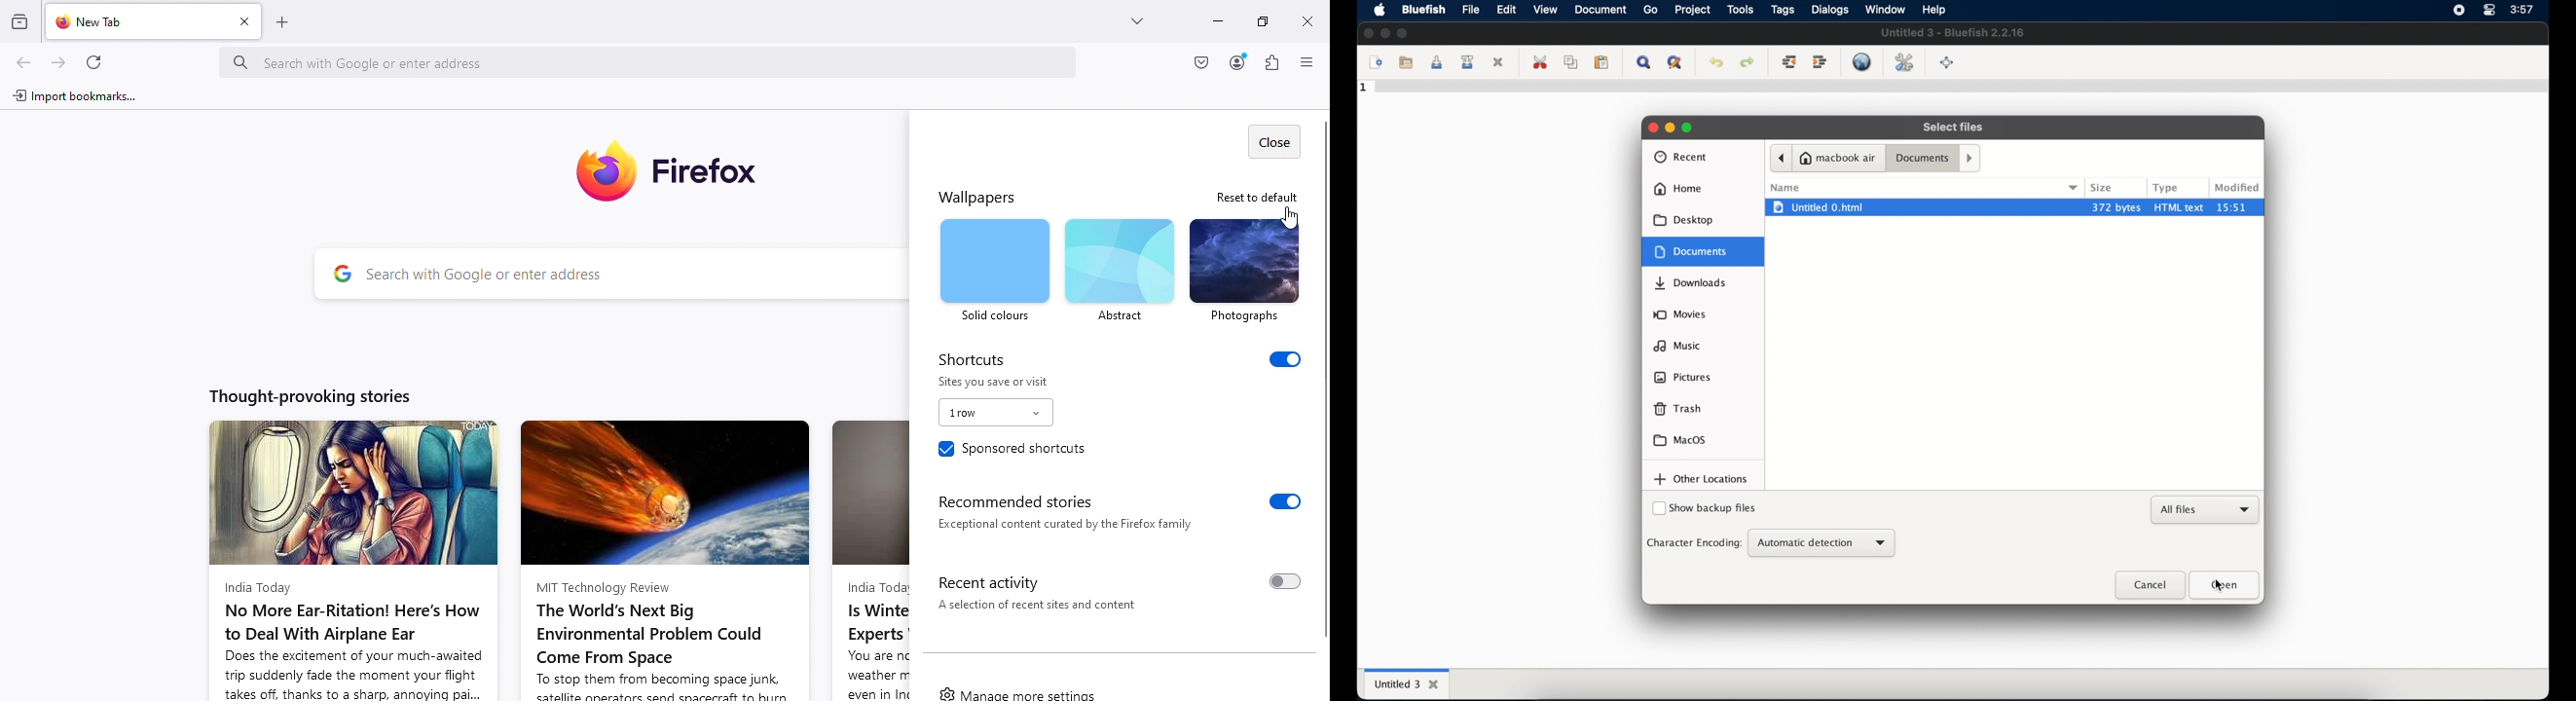  Describe the element at coordinates (1500, 62) in the screenshot. I see `close` at that location.